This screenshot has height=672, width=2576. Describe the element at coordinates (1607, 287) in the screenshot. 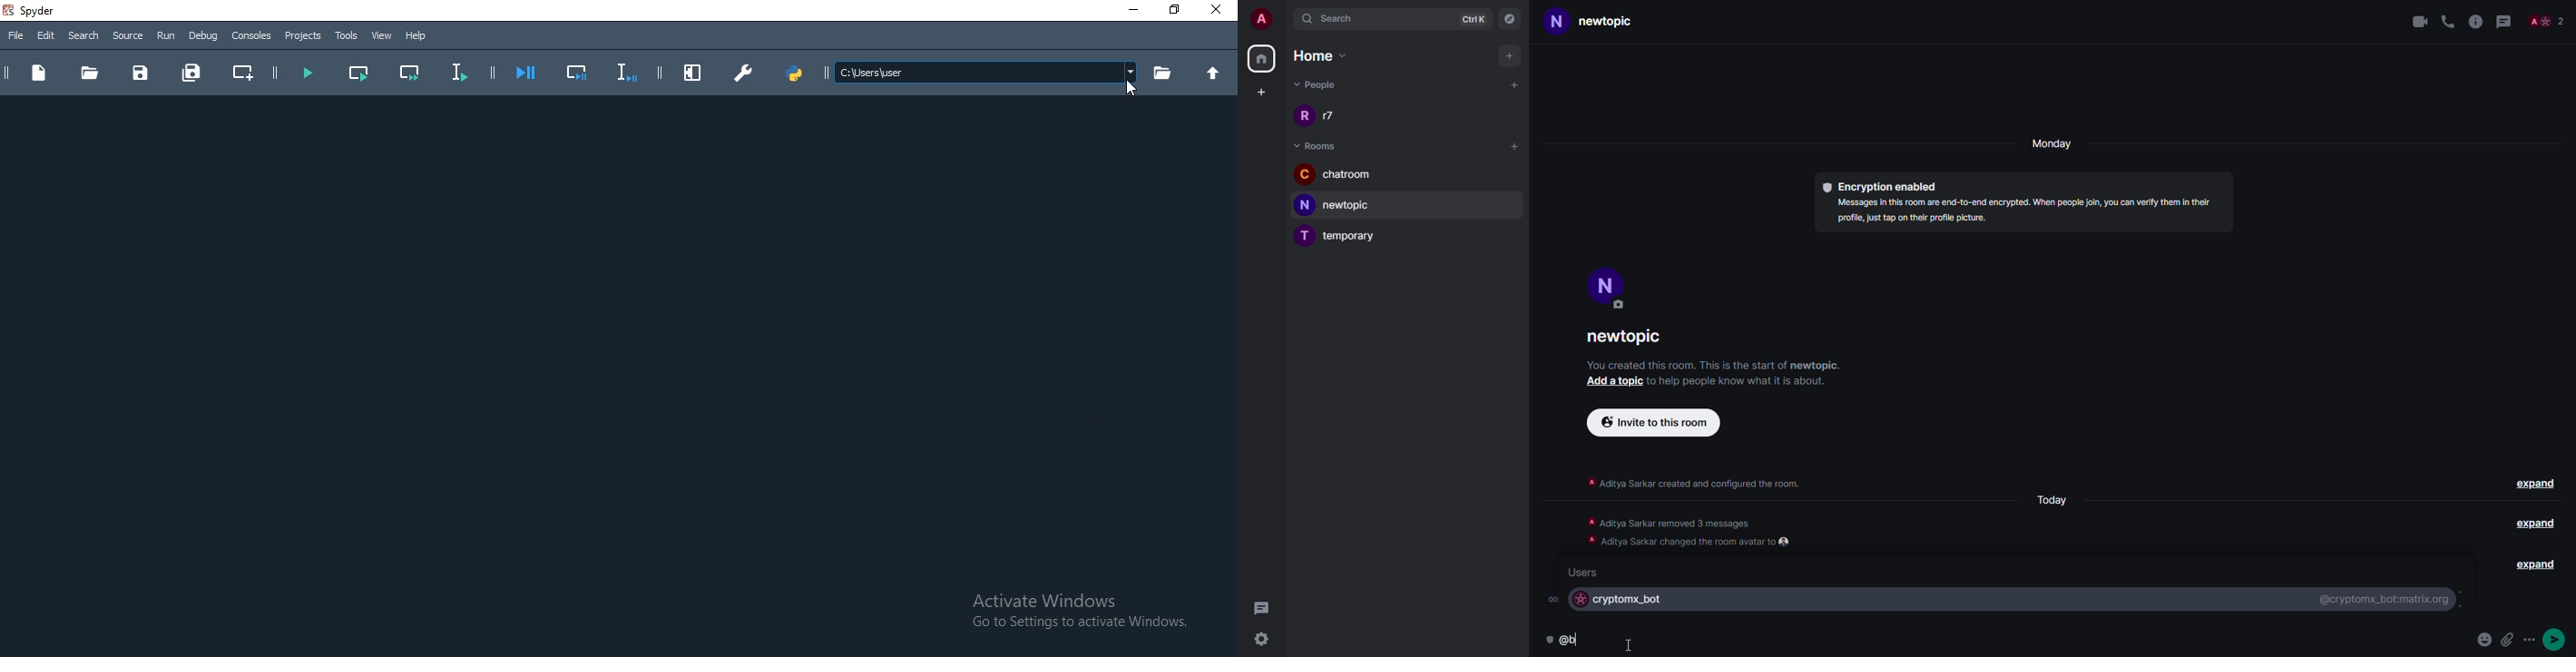

I see `profile` at that location.